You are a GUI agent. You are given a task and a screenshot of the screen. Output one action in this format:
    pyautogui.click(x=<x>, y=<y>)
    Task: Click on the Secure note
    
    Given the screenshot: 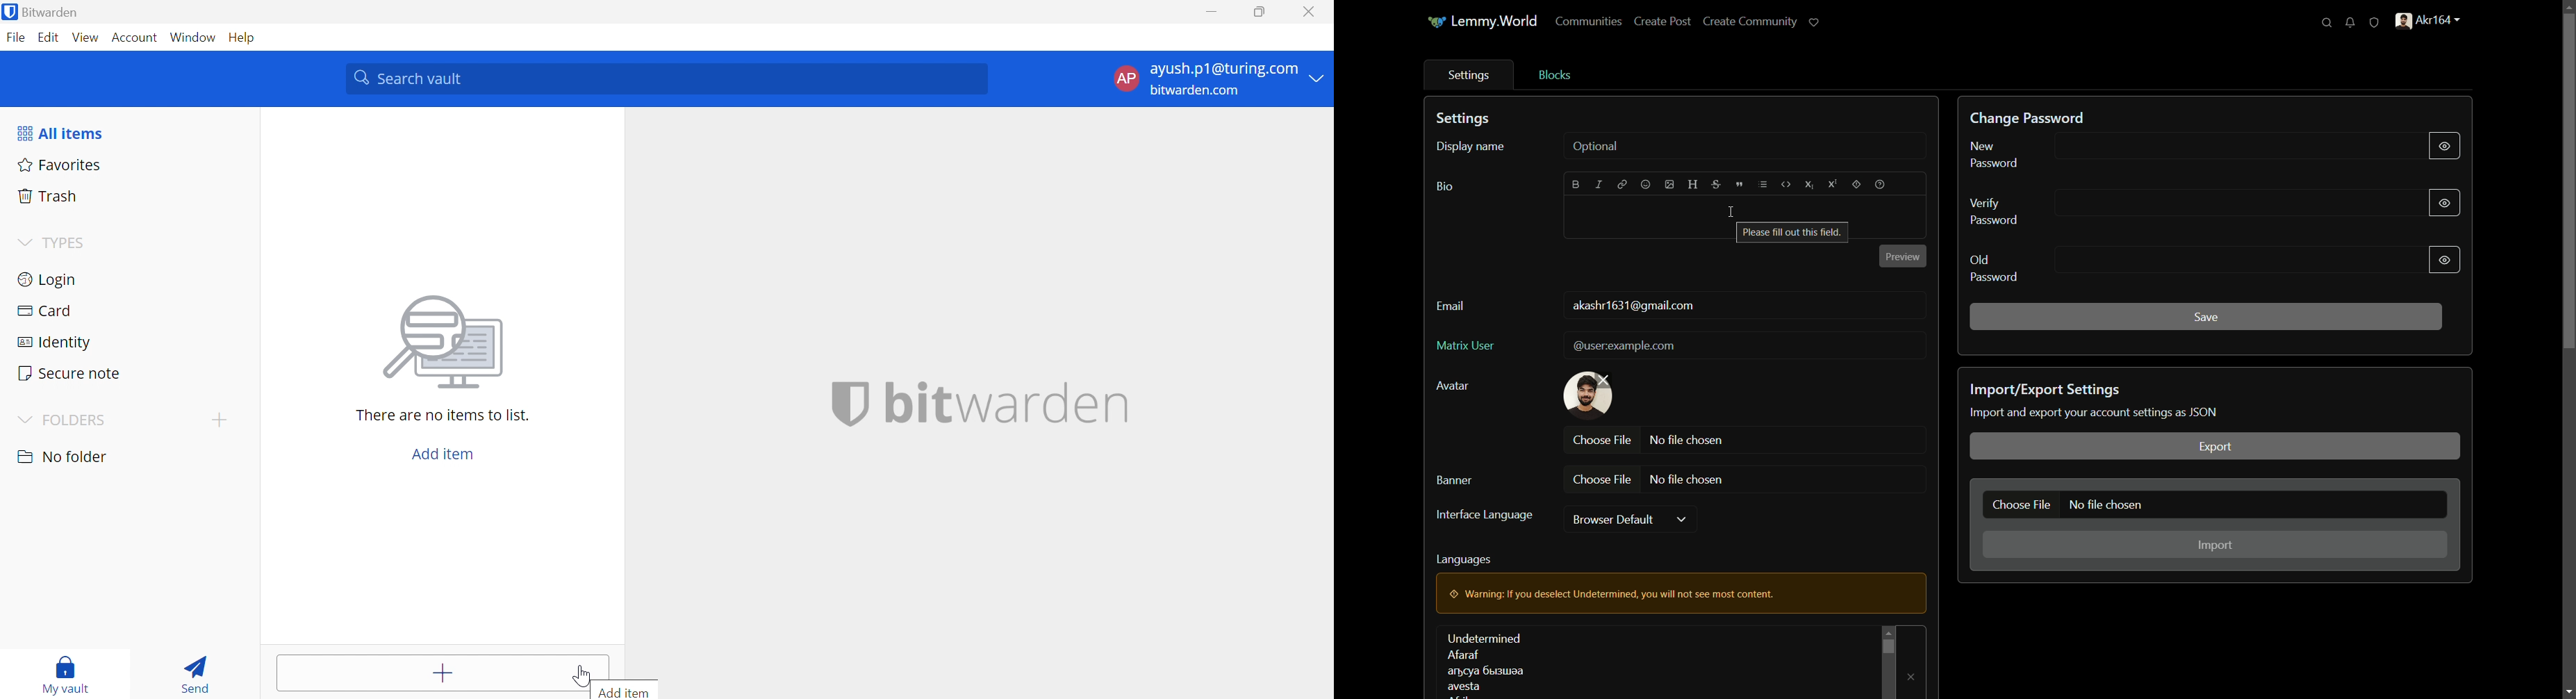 What is the action you would take?
    pyautogui.click(x=126, y=370)
    